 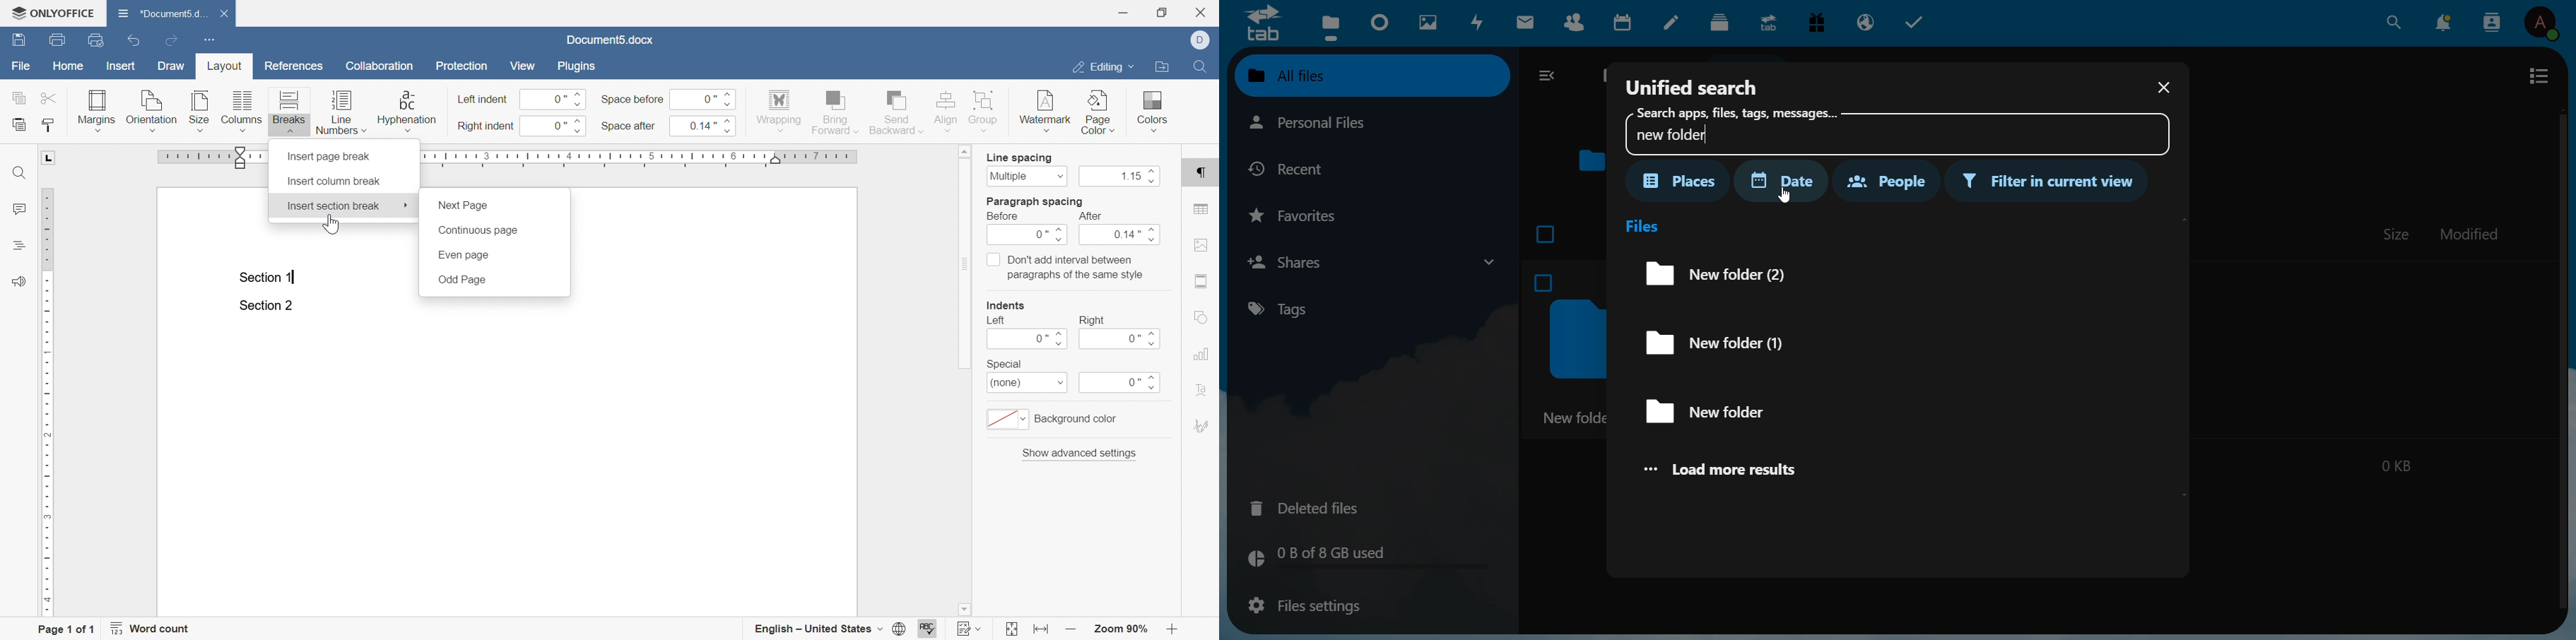 I want to click on even page, so click(x=463, y=255).